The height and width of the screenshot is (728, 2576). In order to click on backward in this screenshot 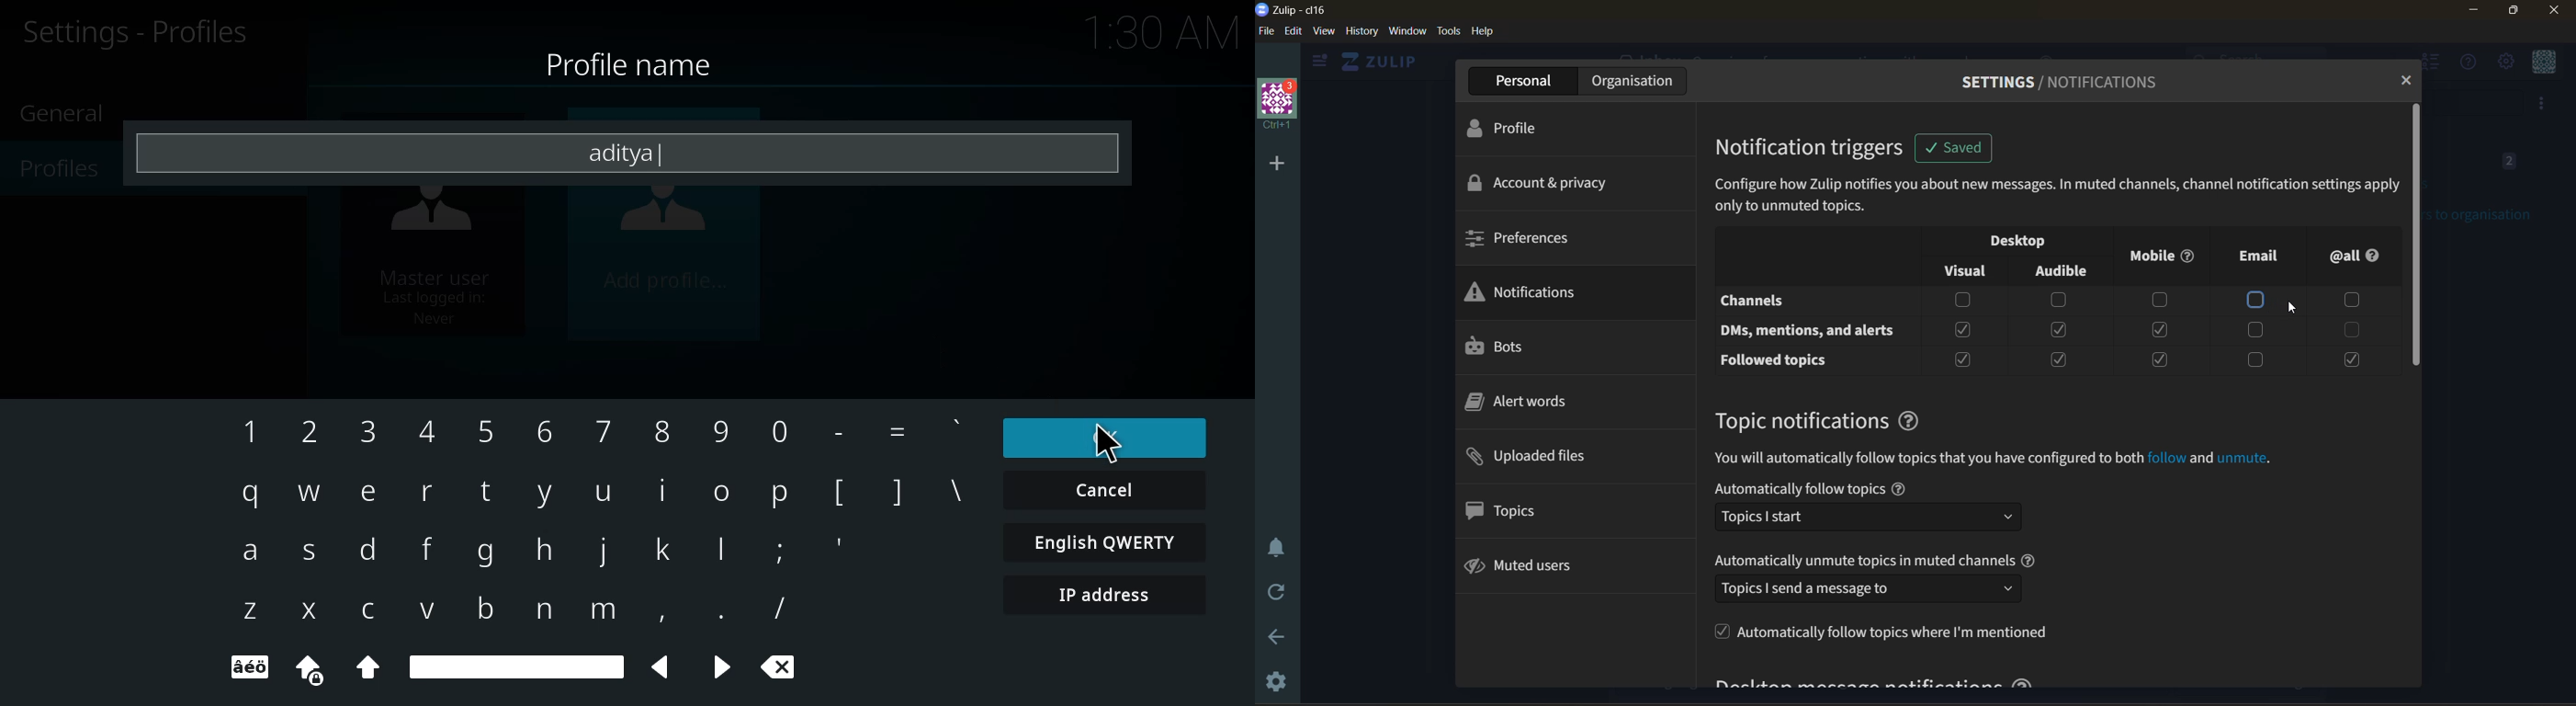, I will do `click(715, 667)`.